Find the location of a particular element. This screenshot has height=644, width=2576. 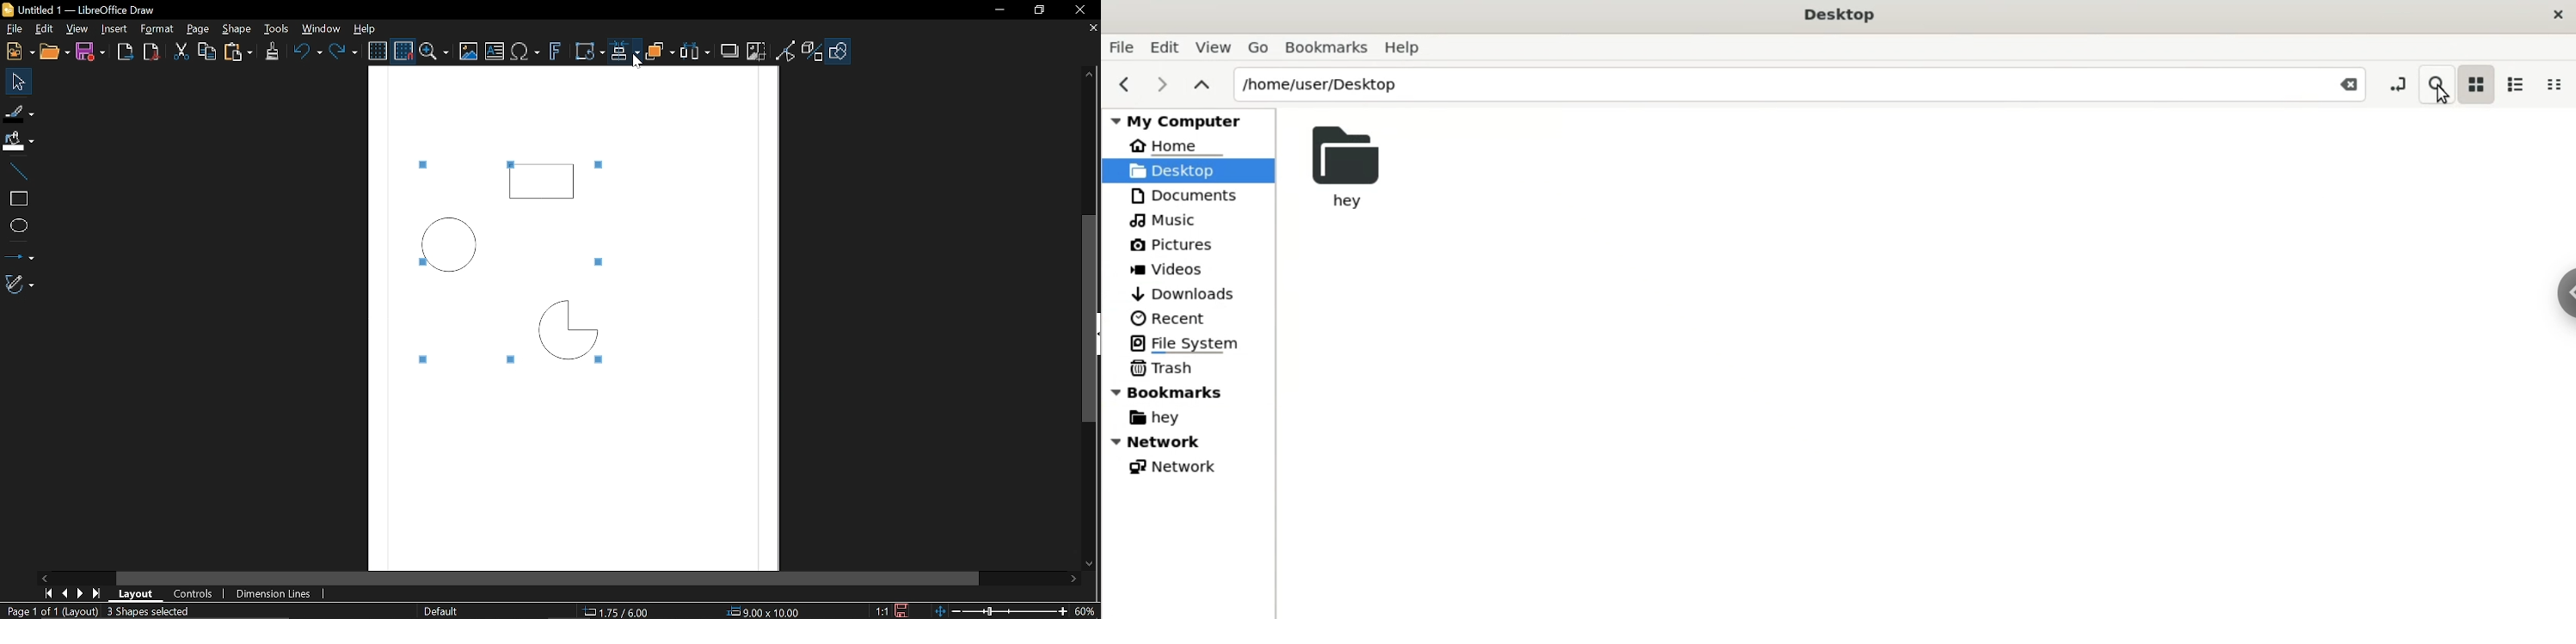

Layout is located at coordinates (134, 594).